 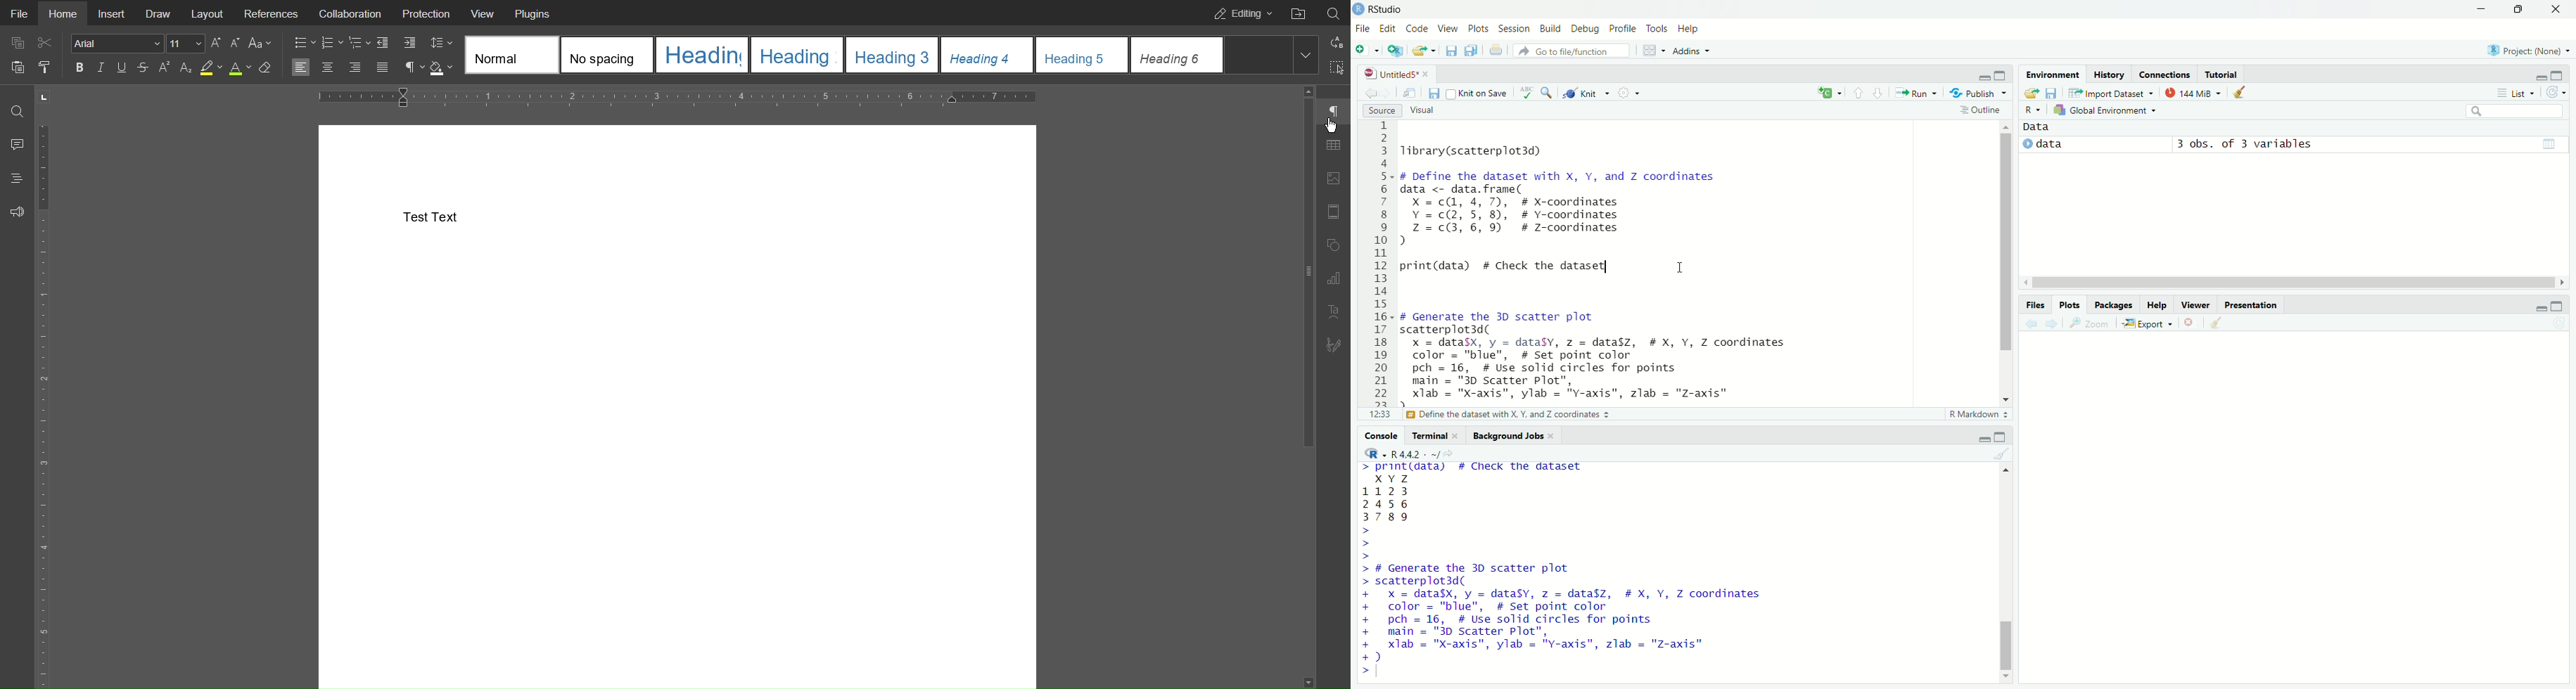 I want to click on 144 MiB, so click(x=2193, y=93).